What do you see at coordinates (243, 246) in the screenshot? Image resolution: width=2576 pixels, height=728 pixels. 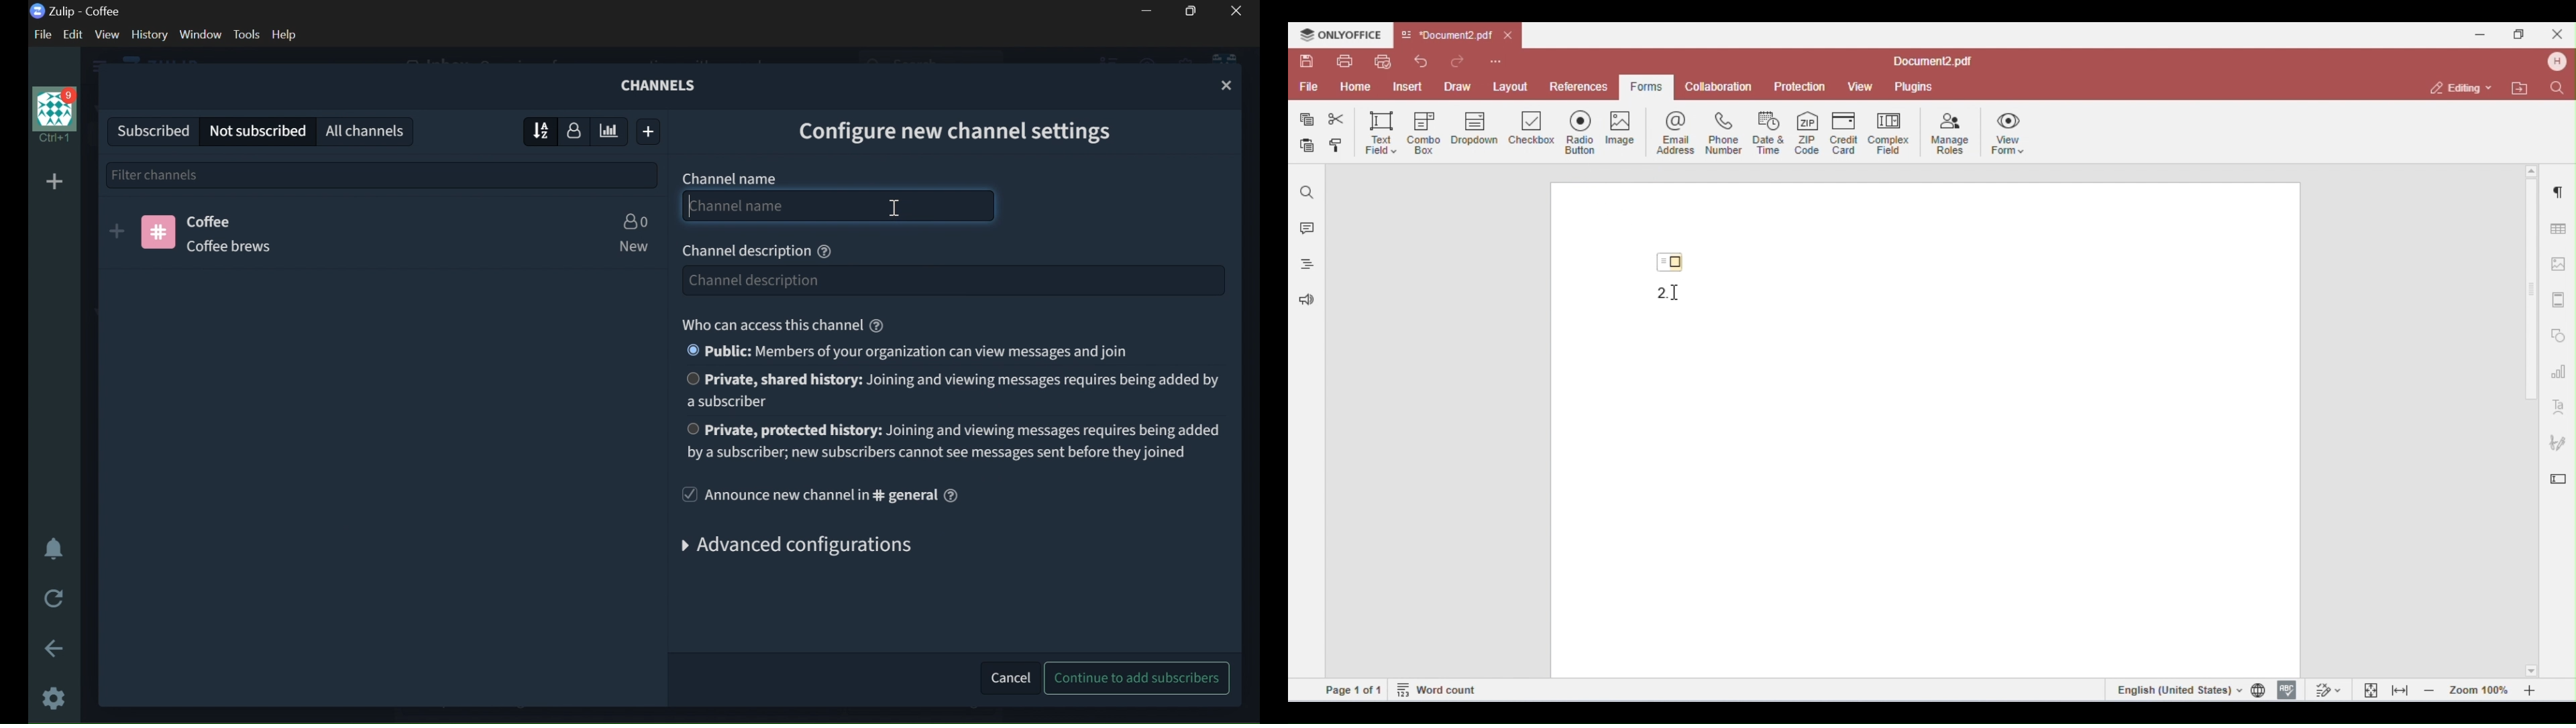 I see `CHANNEL DESCRIPTION` at bounding box center [243, 246].